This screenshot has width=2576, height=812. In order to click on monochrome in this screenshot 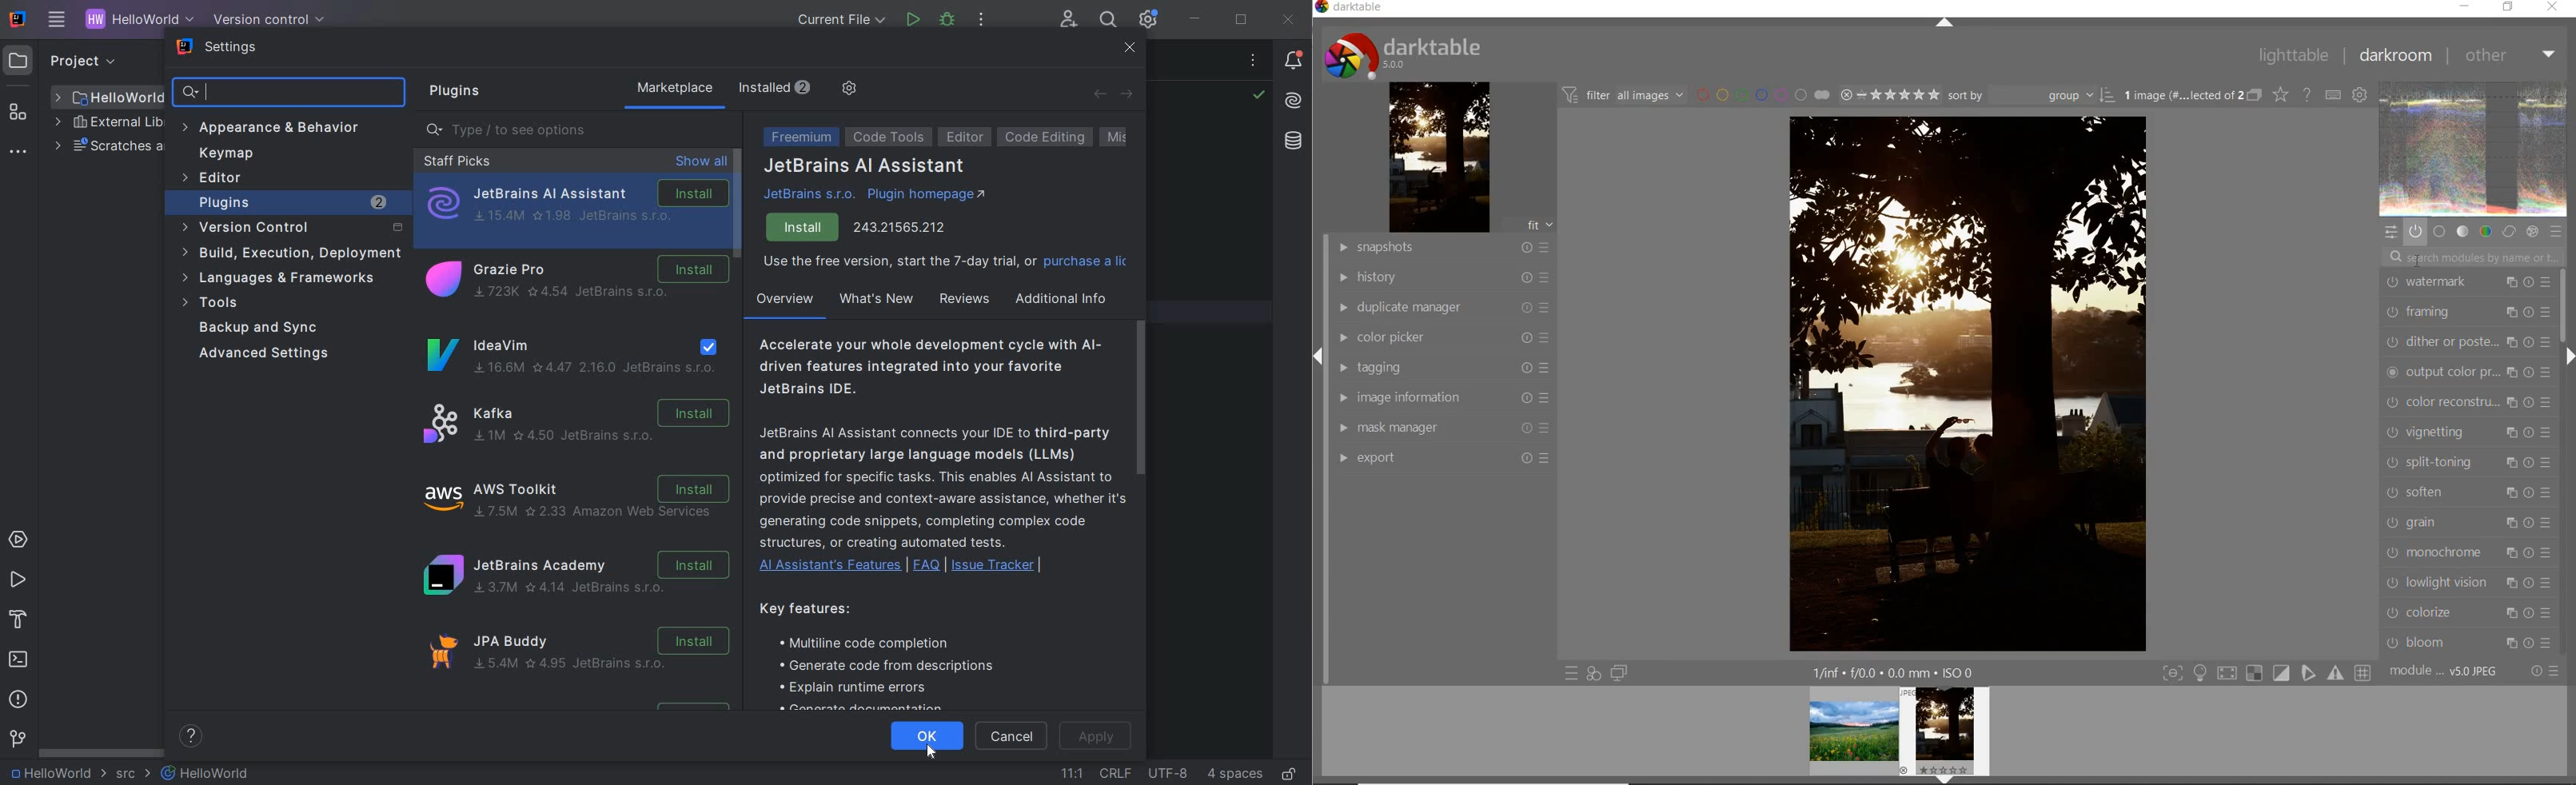, I will do `click(2467, 553)`.